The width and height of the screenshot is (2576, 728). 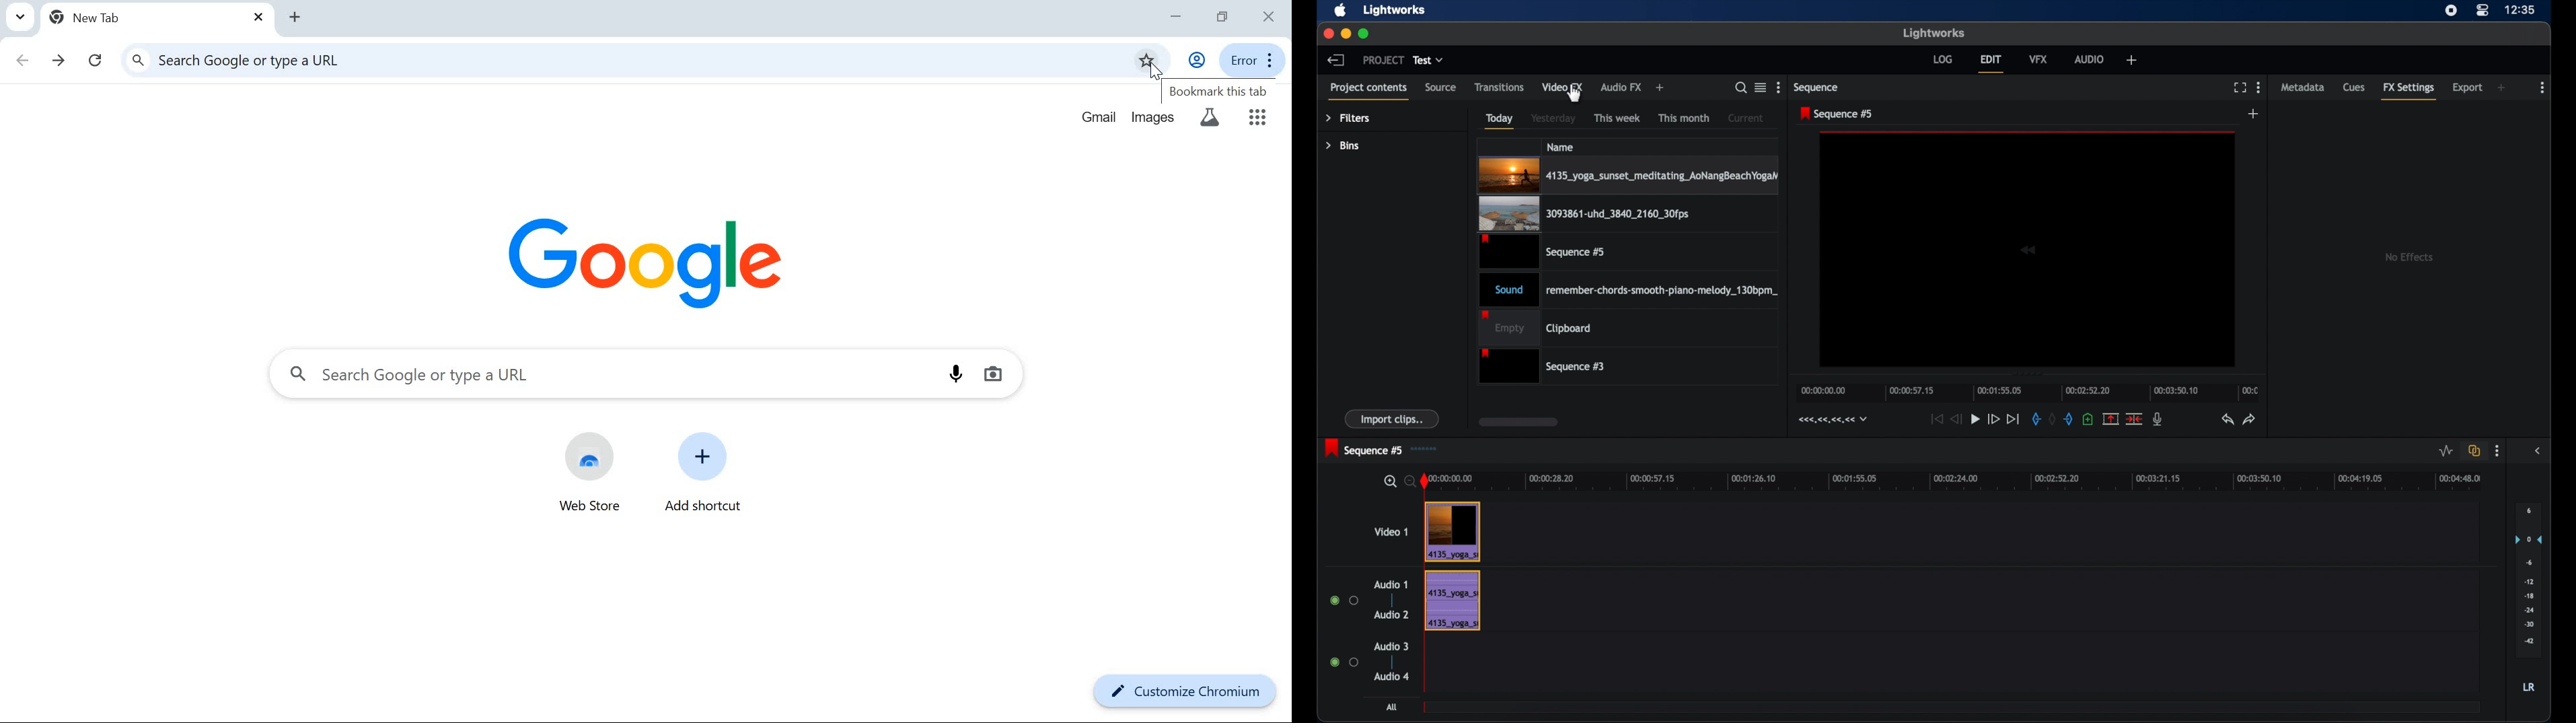 I want to click on new tab, so click(x=98, y=17).